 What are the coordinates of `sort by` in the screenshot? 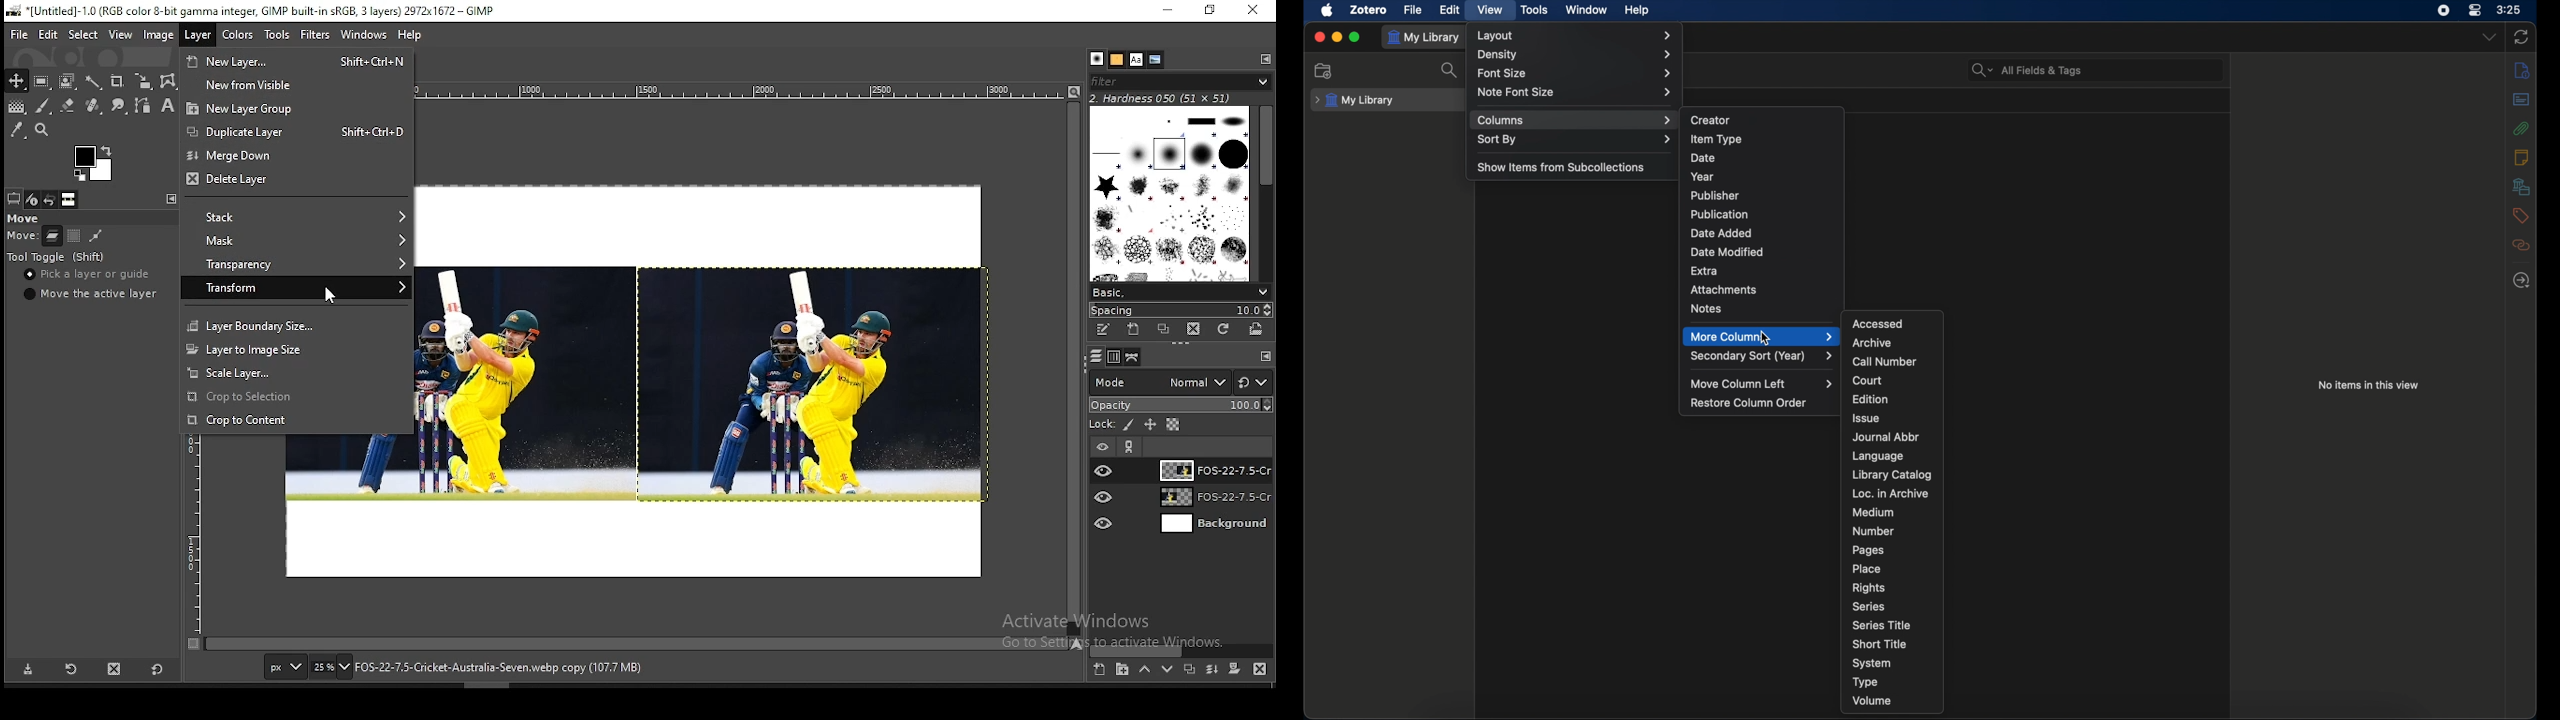 It's located at (1576, 140).